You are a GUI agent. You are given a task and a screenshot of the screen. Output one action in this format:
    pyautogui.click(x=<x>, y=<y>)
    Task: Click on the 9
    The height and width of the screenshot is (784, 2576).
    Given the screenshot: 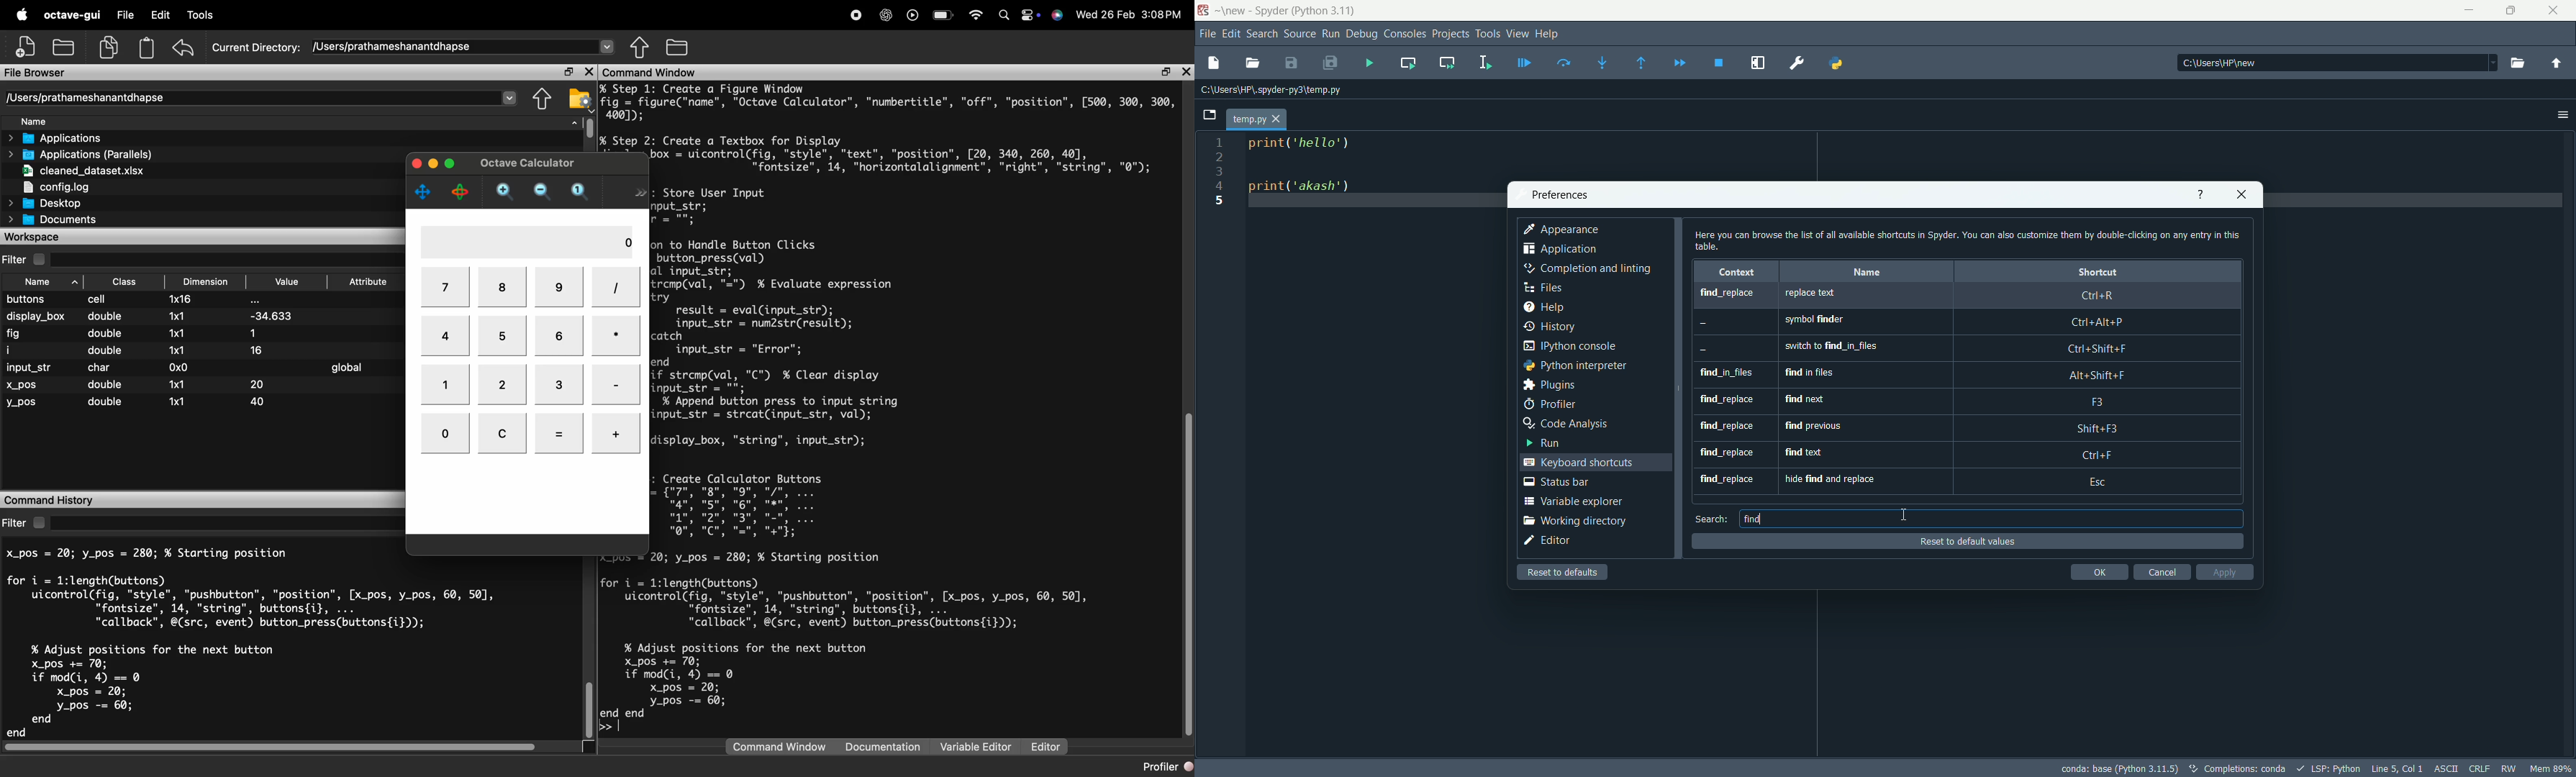 What is the action you would take?
    pyautogui.click(x=560, y=287)
    